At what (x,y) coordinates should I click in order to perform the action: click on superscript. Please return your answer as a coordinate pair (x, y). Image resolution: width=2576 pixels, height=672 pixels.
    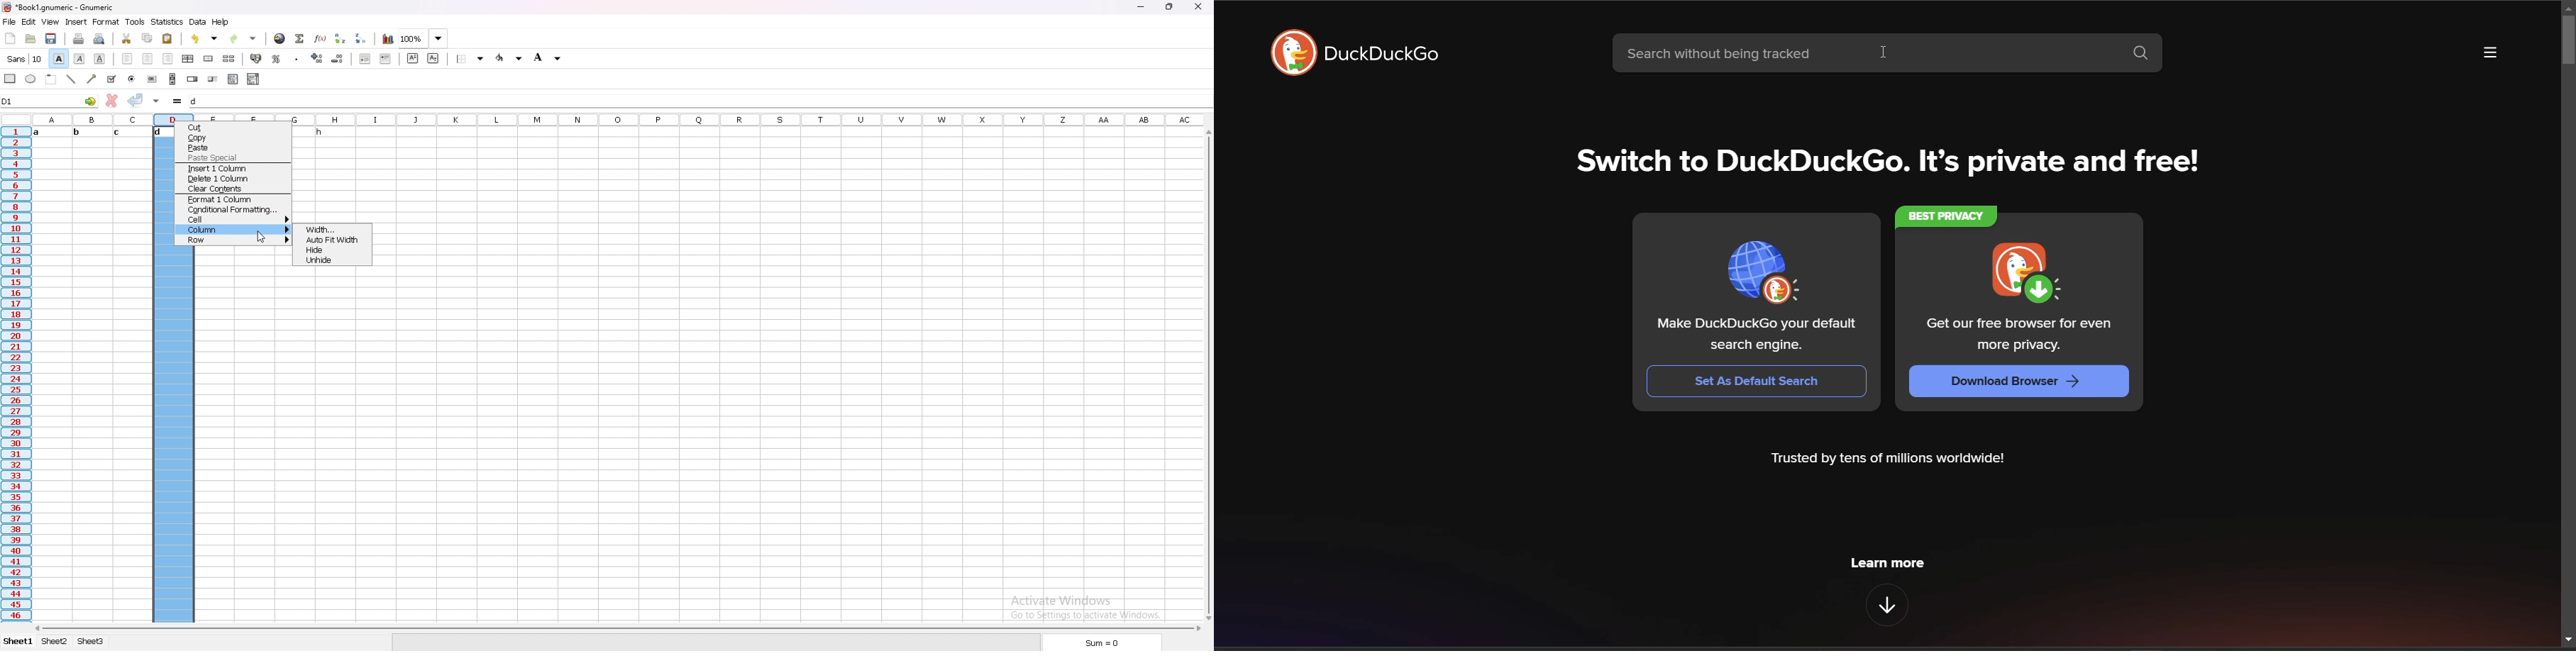
    Looking at the image, I should click on (413, 58).